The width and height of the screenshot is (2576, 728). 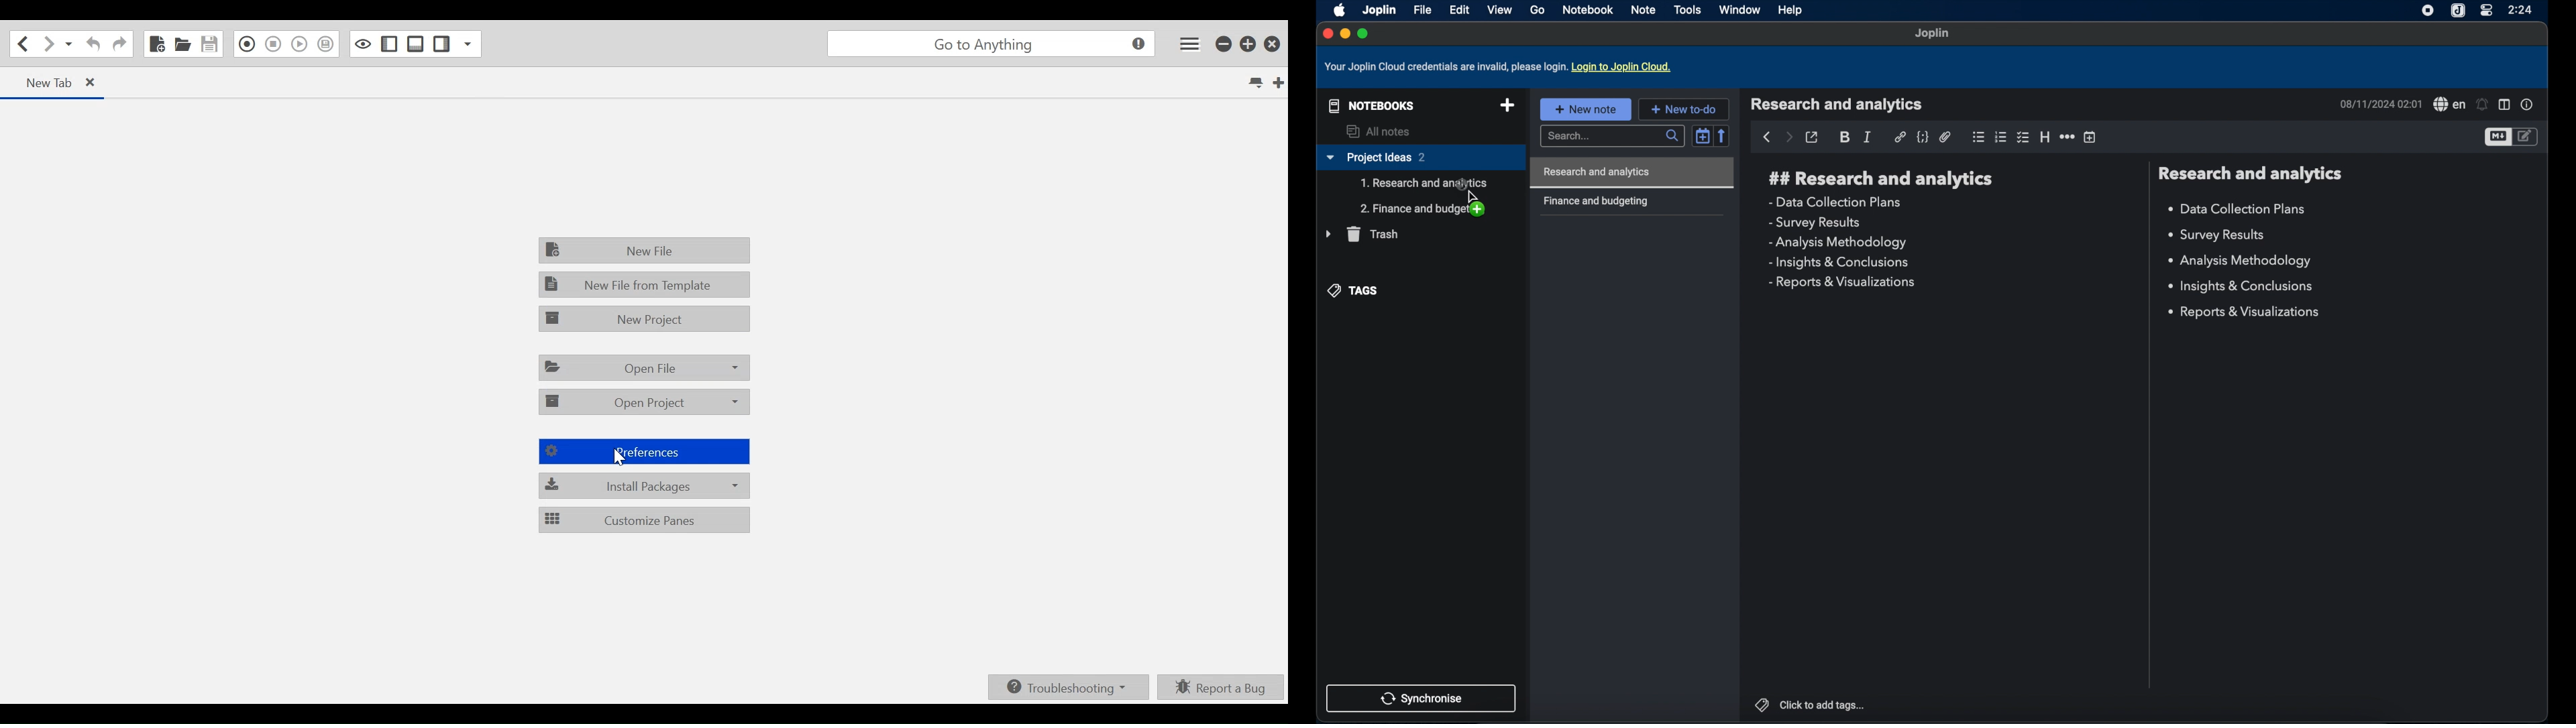 I want to click on project ideas 2, so click(x=1420, y=158).